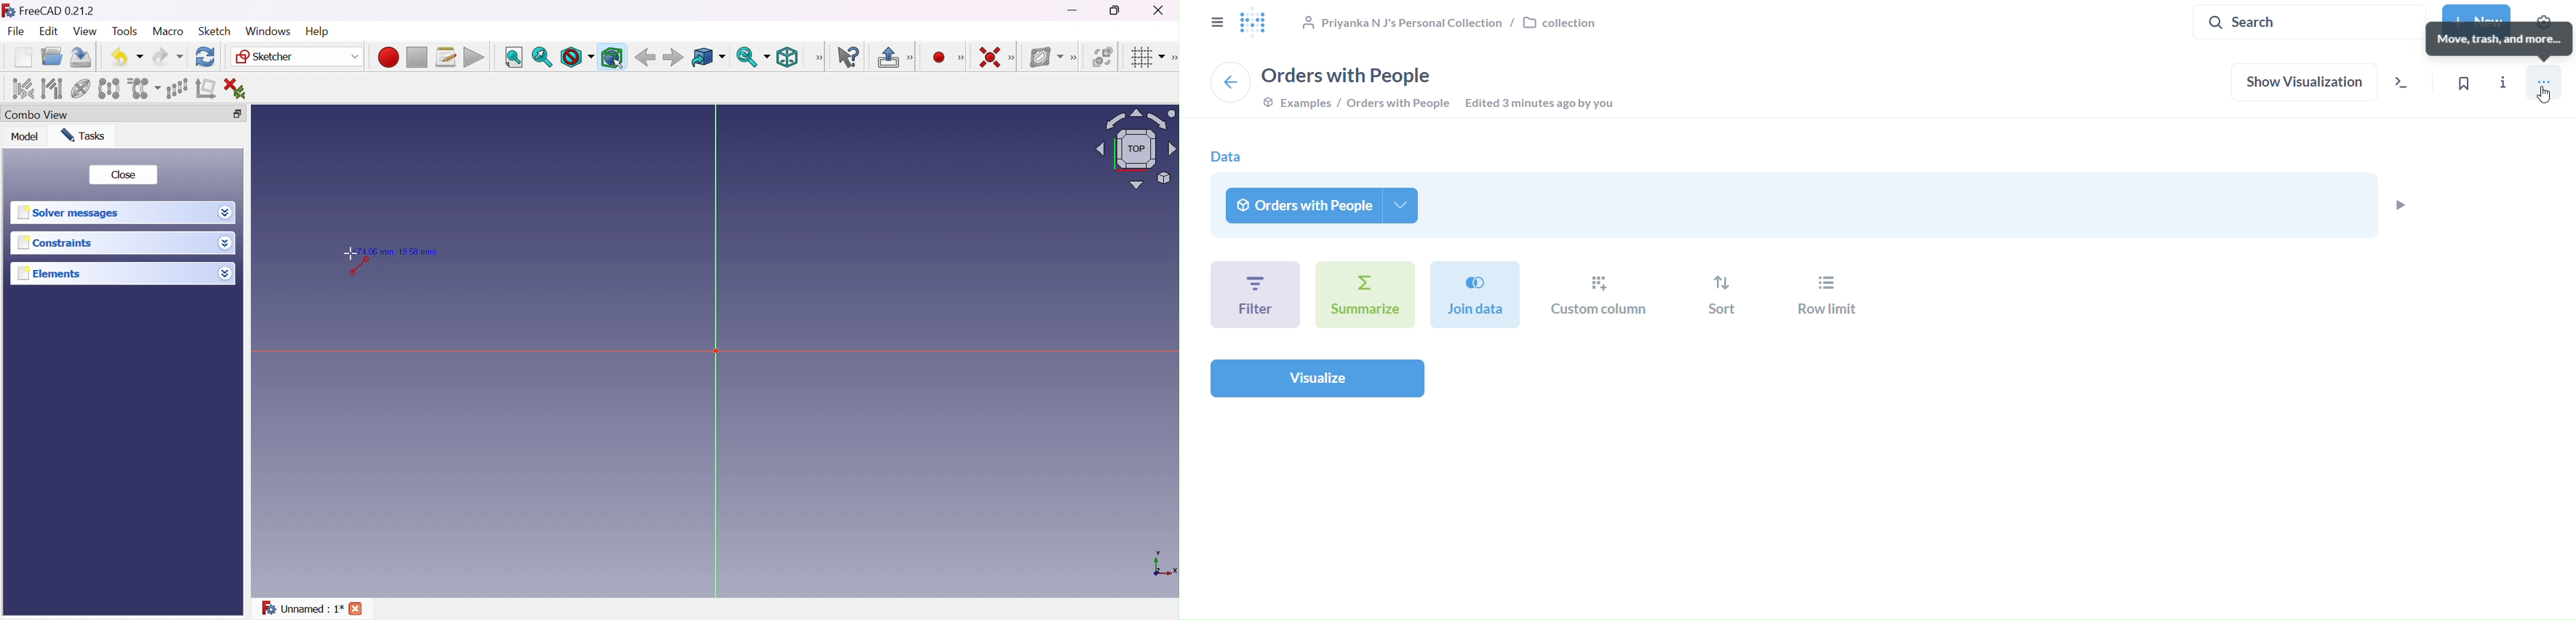  Describe the element at coordinates (1074, 12) in the screenshot. I see `Minimize` at that location.